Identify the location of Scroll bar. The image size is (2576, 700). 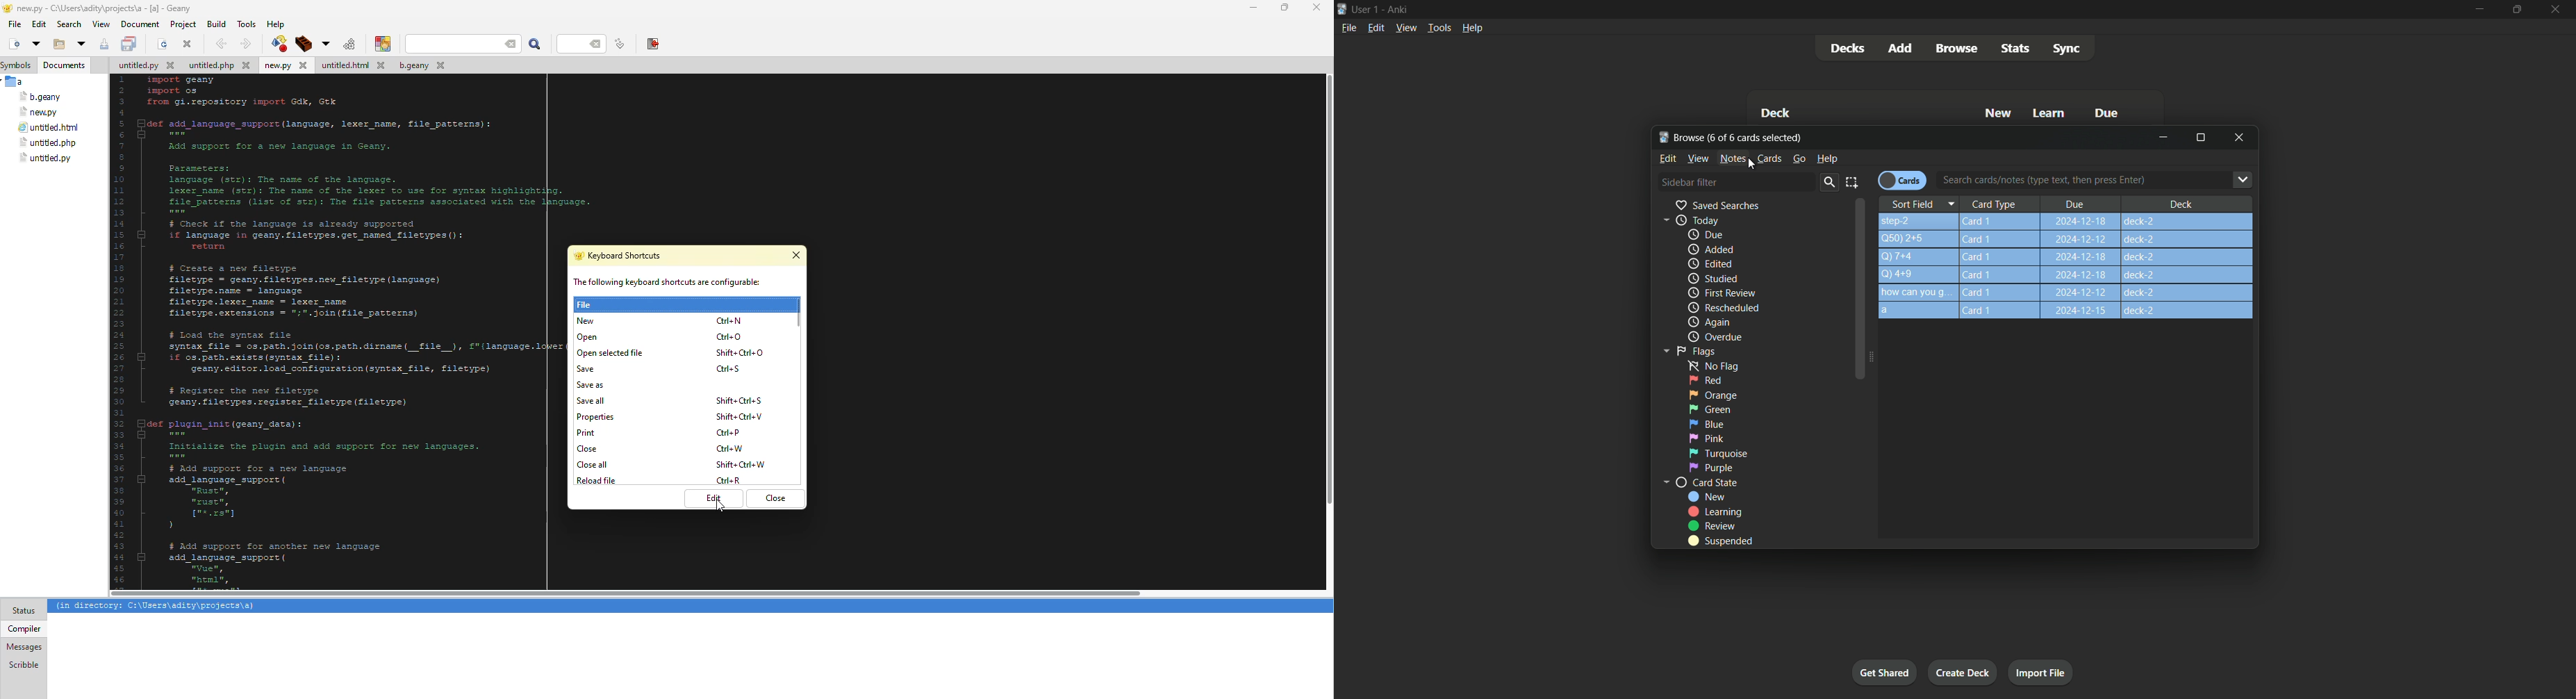
(1861, 289).